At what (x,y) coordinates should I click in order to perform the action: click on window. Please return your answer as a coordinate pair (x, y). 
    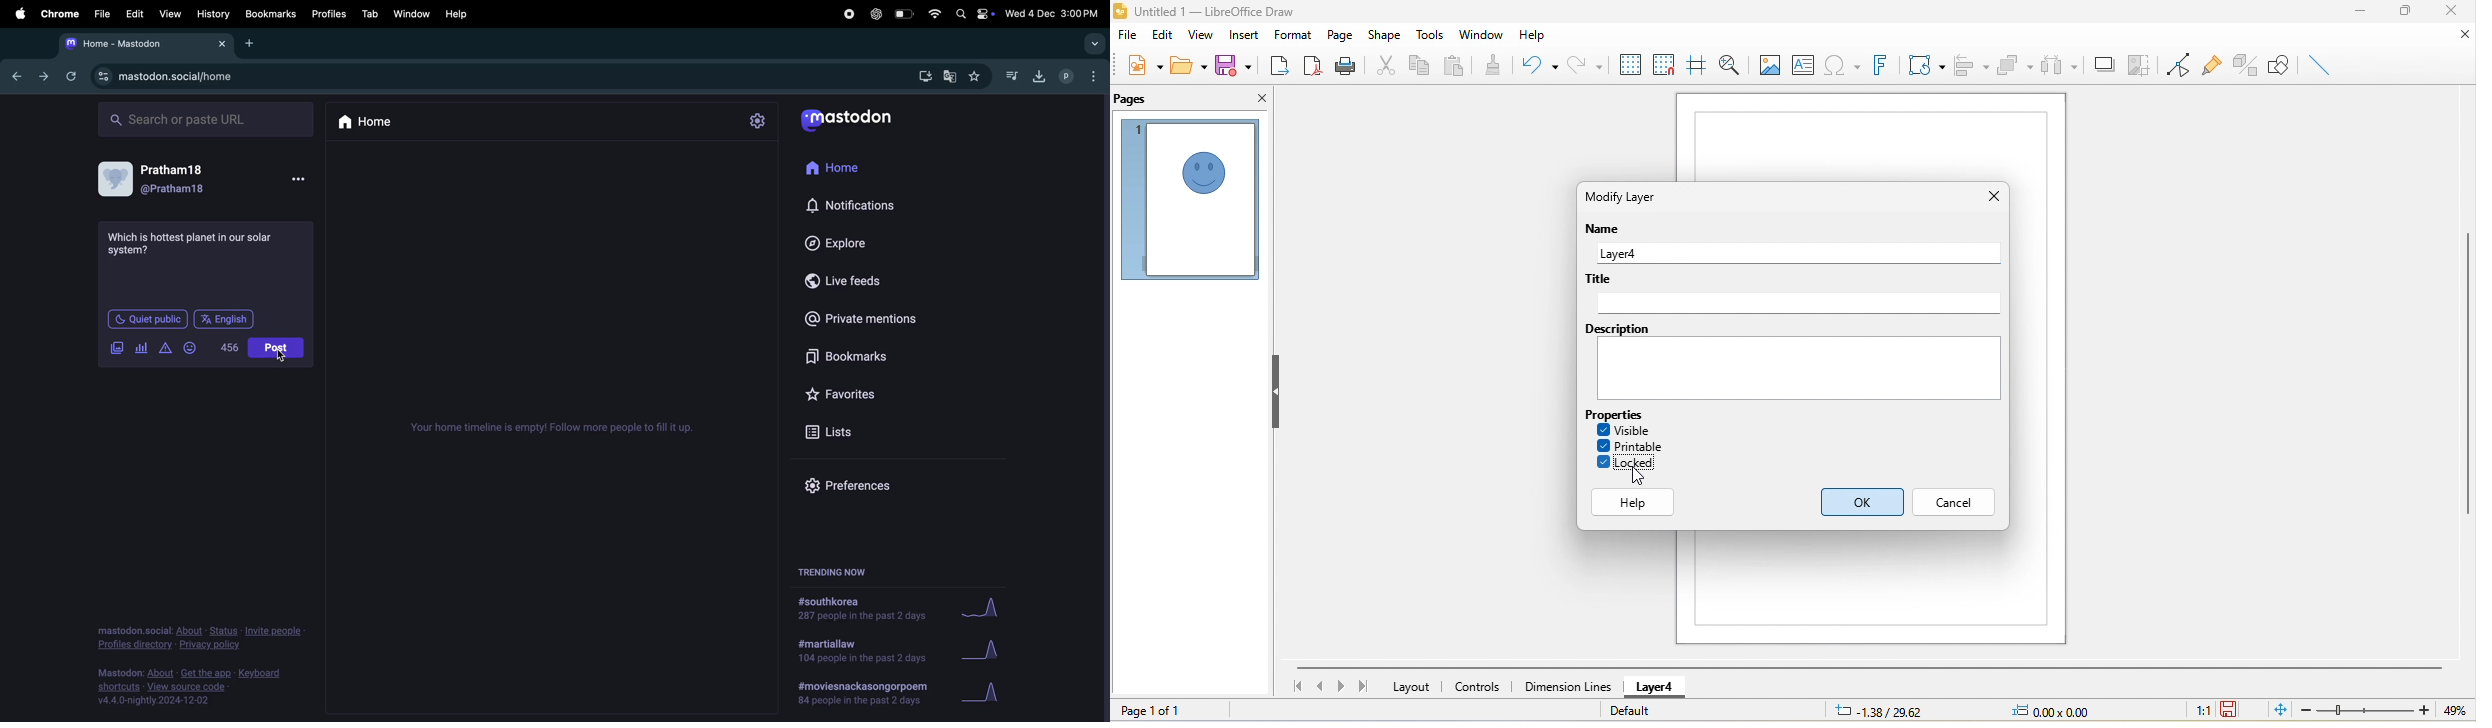
    Looking at the image, I should click on (410, 13).